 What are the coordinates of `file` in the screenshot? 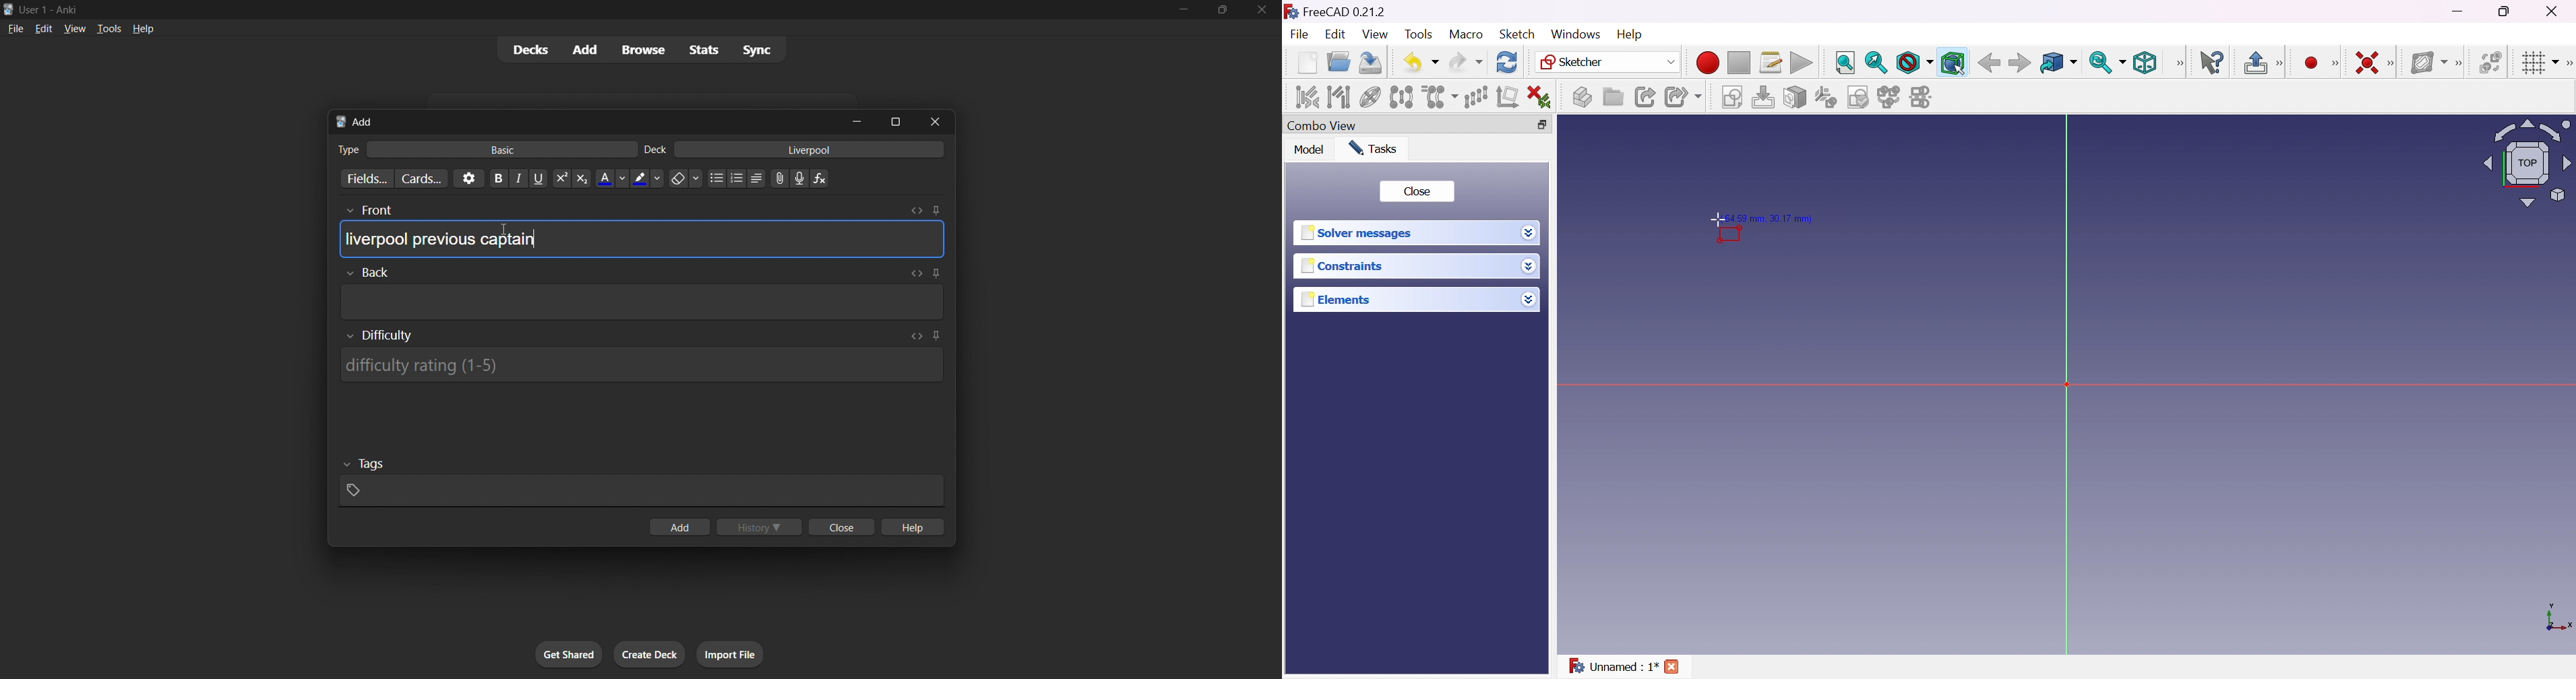 It's located at (13, 28).